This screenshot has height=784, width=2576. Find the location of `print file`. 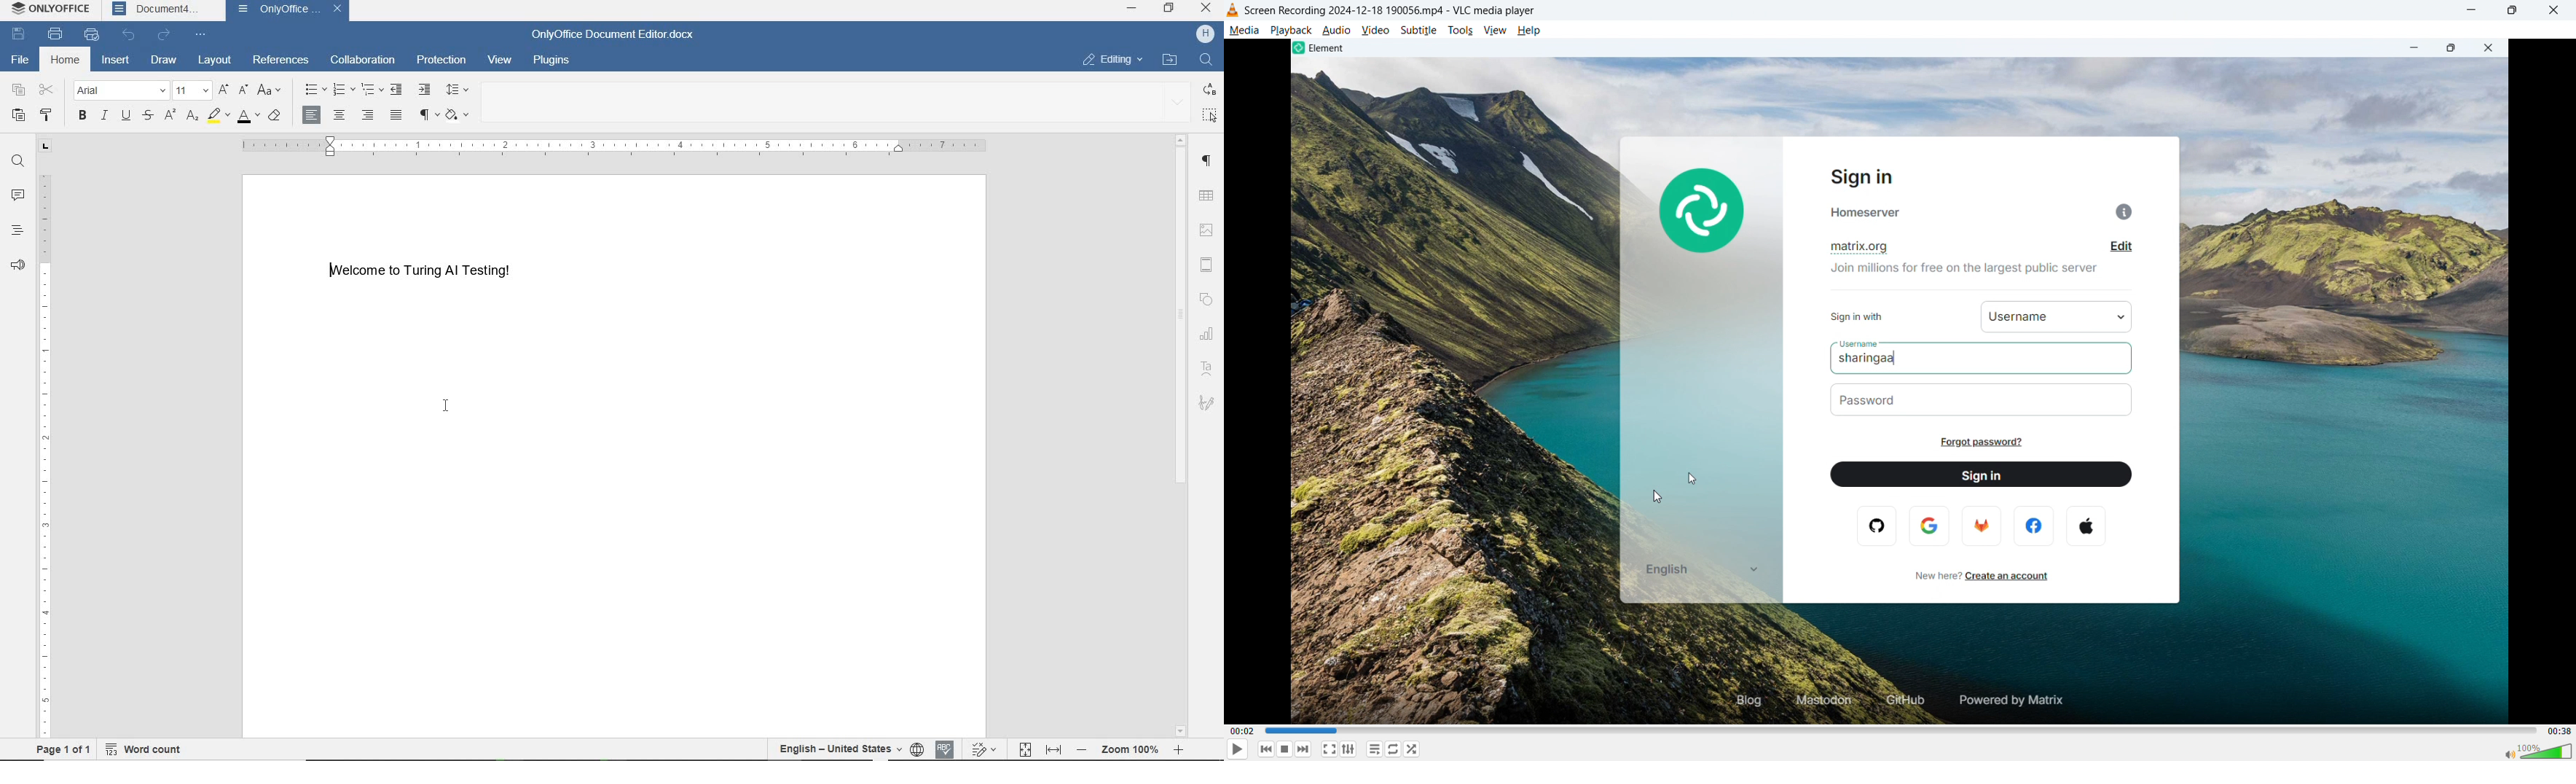

print file is located at coordinates (56, 35).